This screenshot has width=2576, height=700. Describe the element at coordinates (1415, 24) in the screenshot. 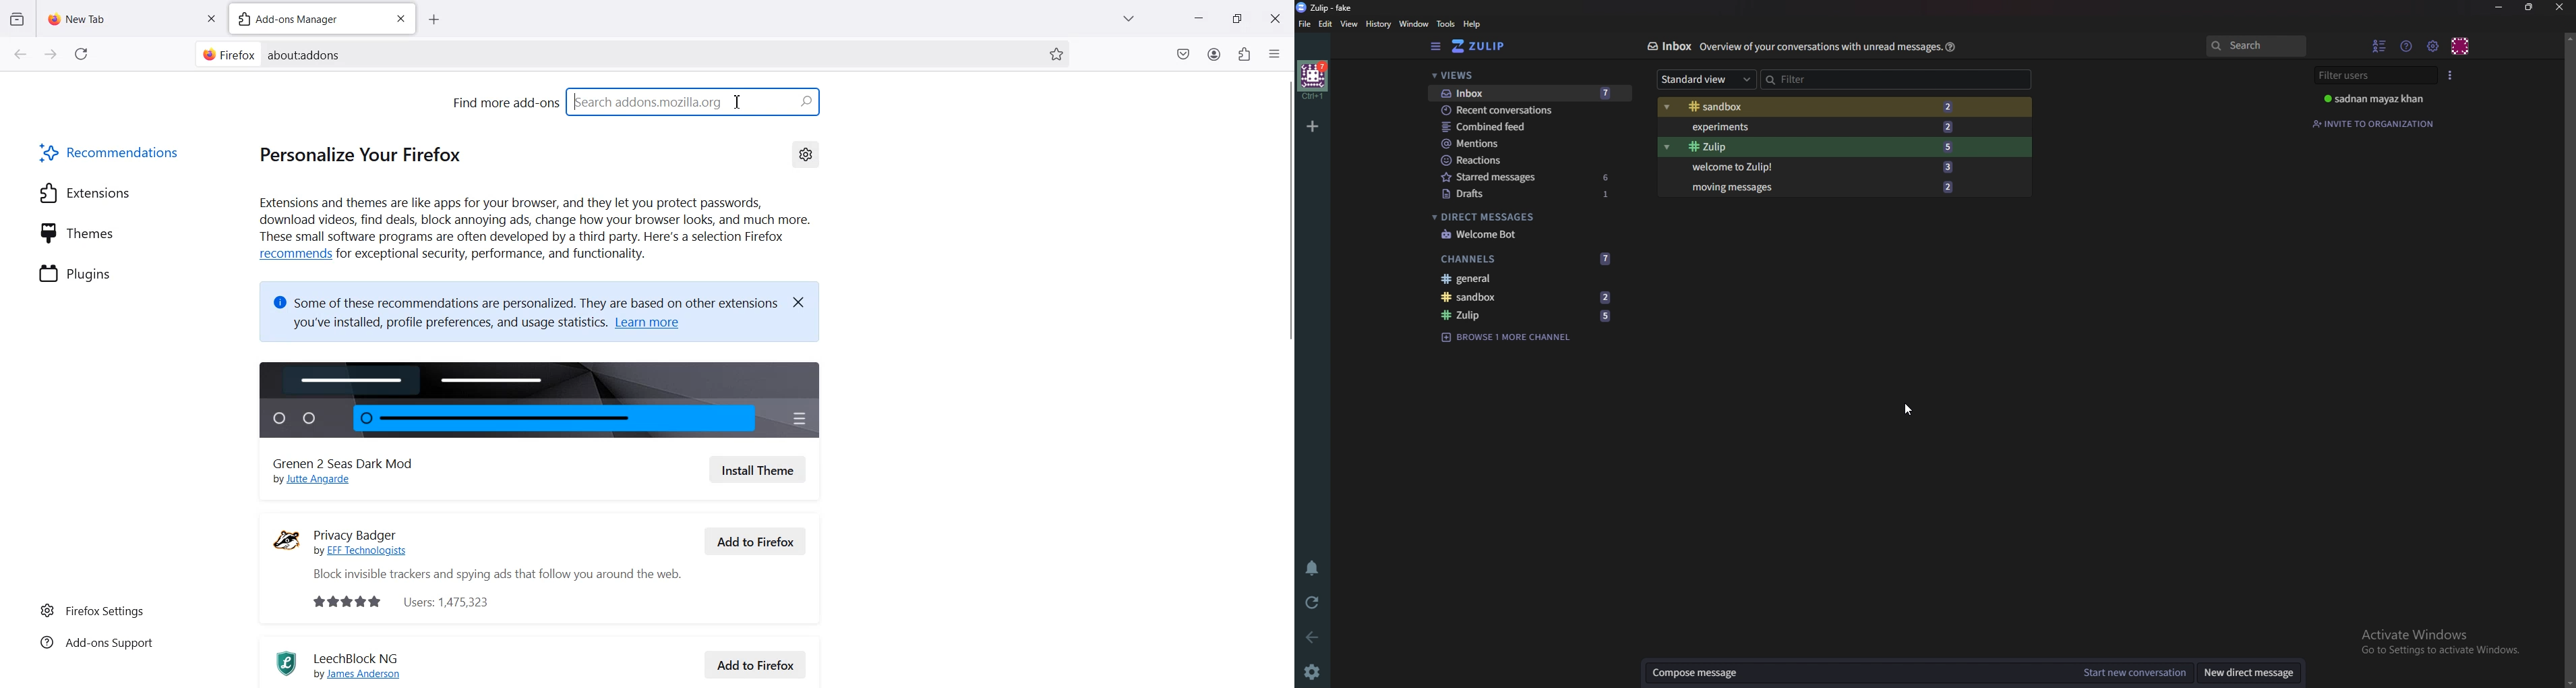

I see `Window` at that location.